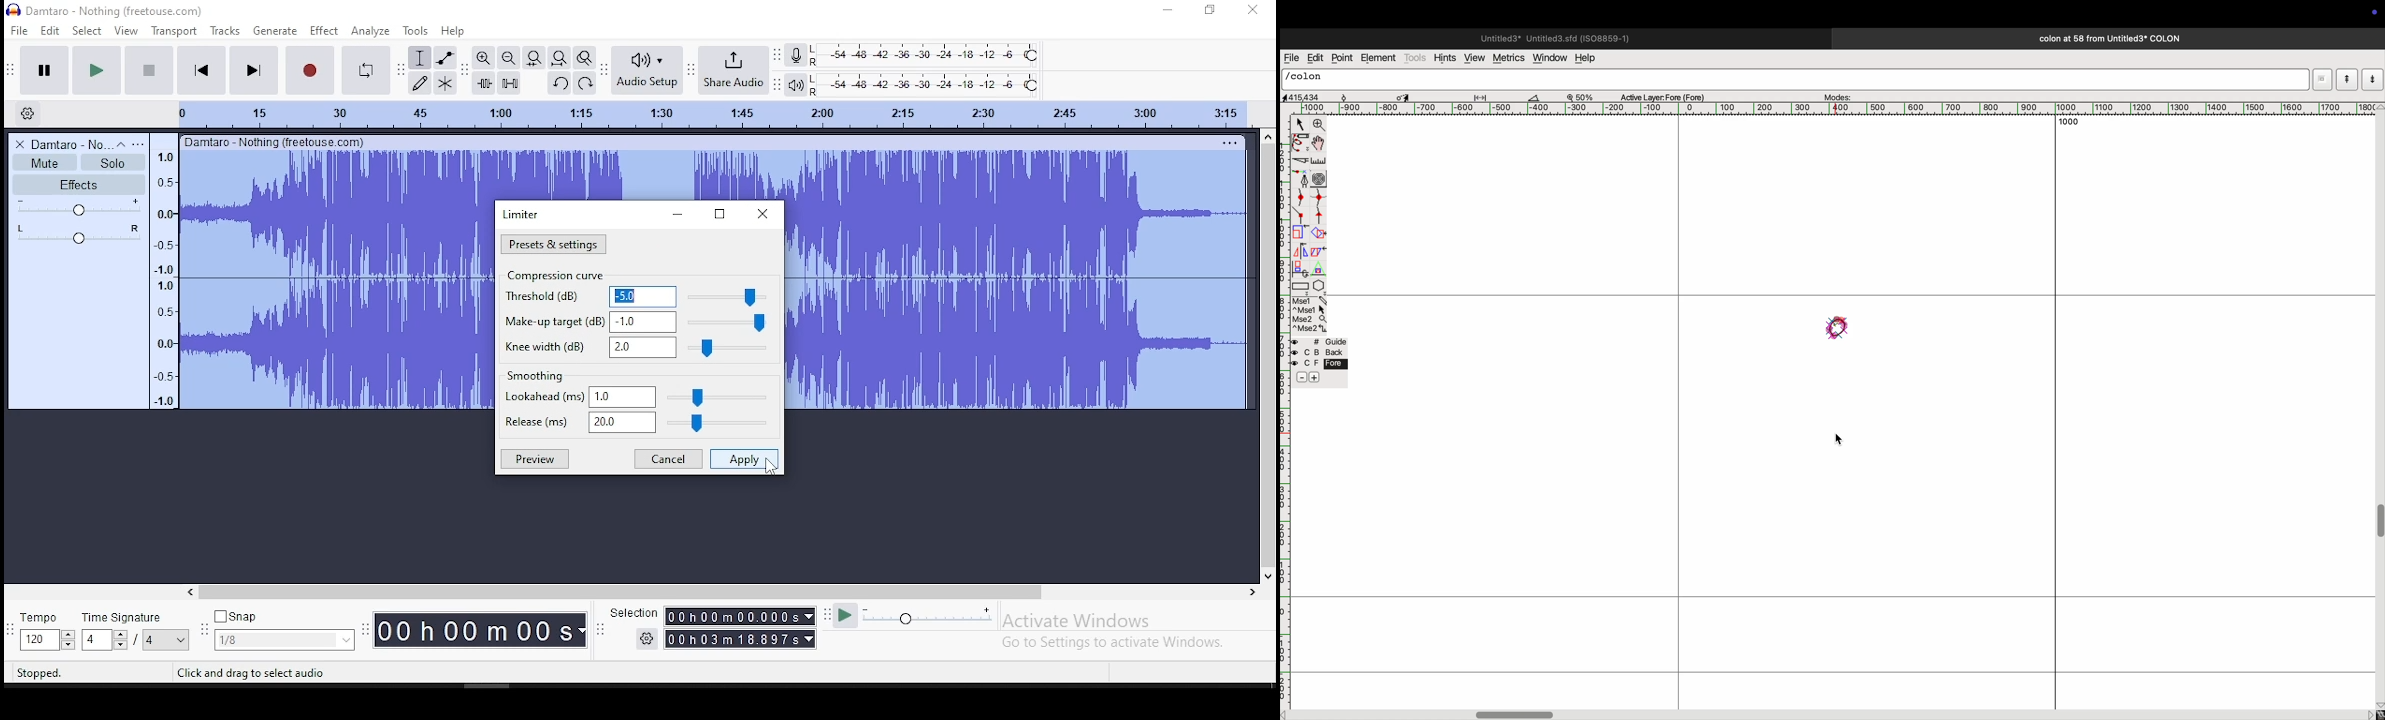 This screenshot has width=2408, height=728. I want to click on point, so click(1344, 59).